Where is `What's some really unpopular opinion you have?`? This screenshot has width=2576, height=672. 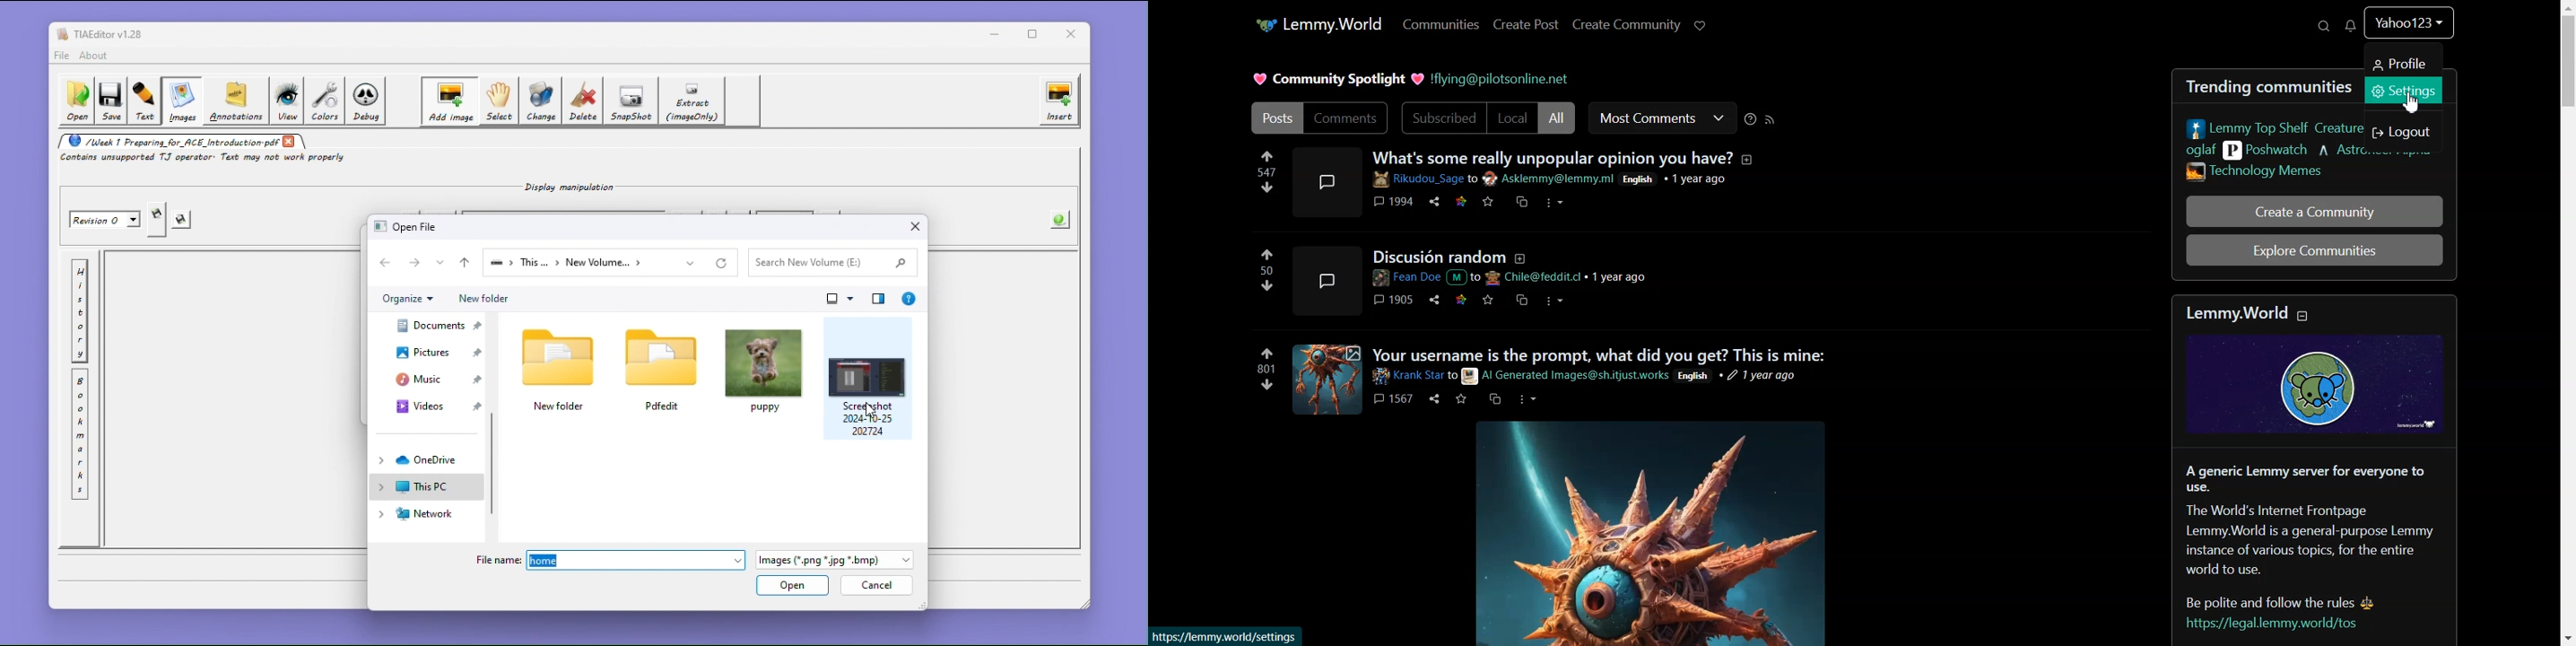 What's some really unpopular opinion you have? is located at coordinates (1504, 188).